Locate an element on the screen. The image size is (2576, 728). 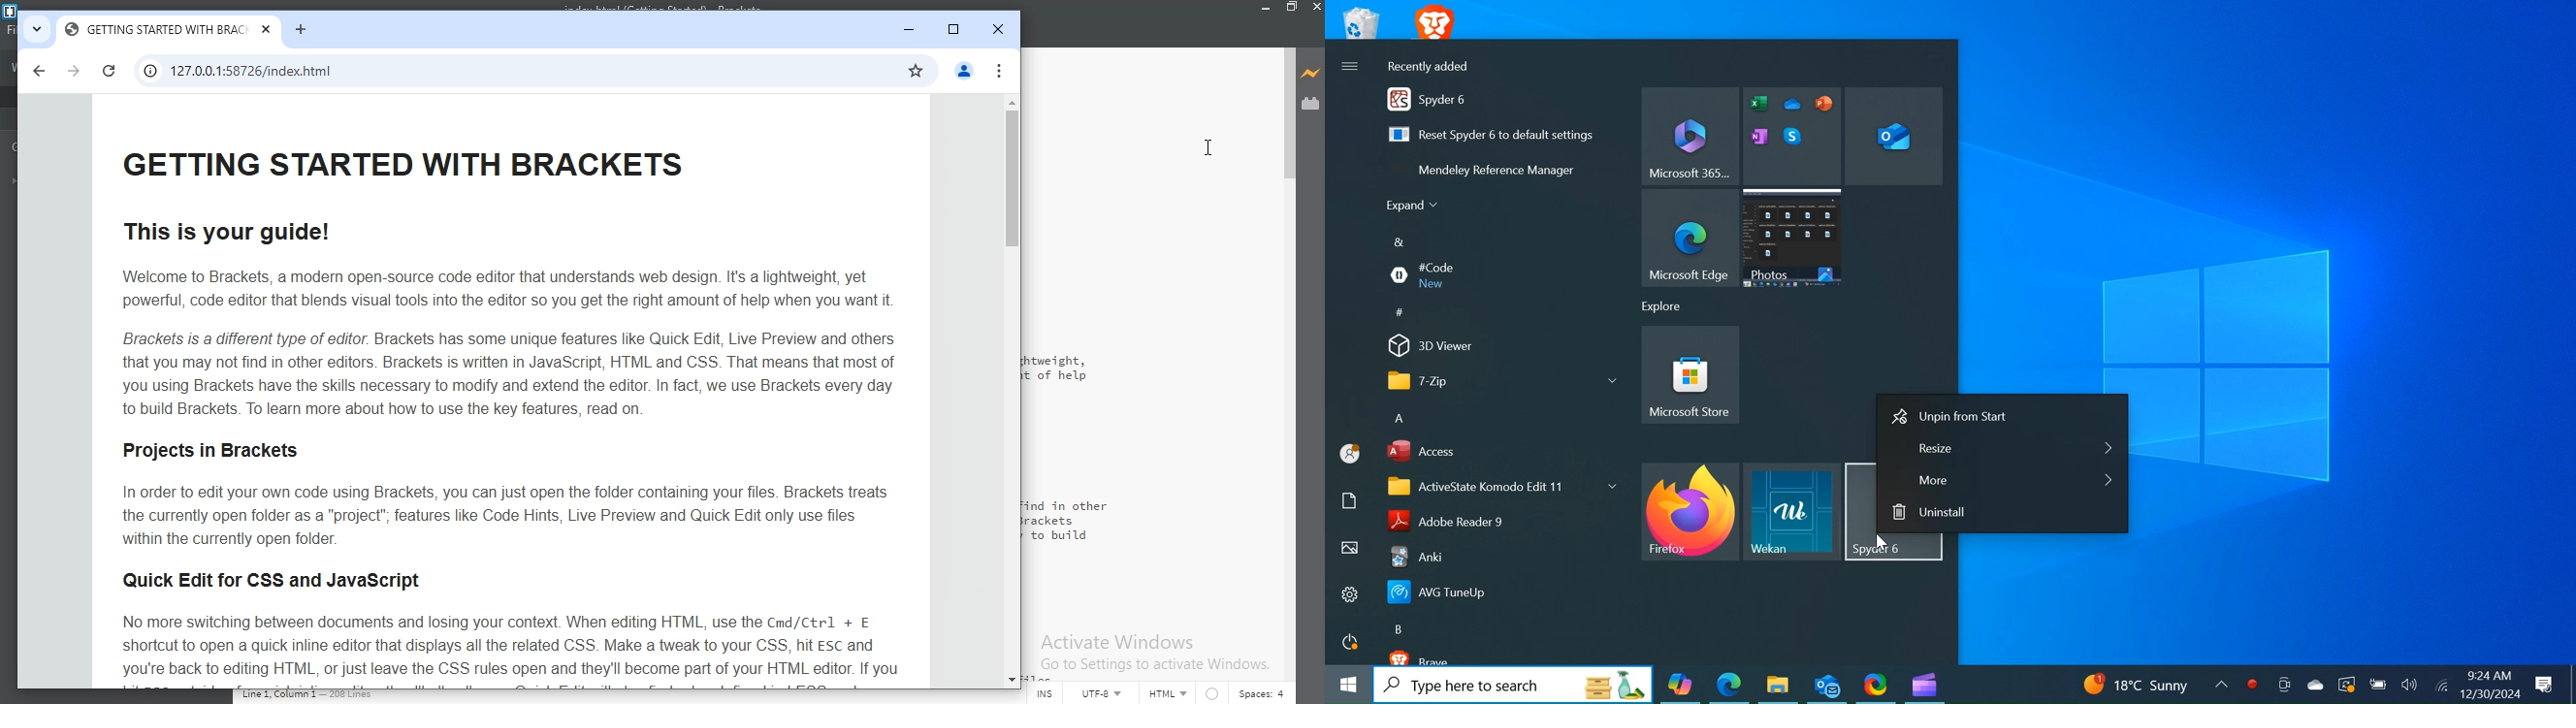
reload is located at coordinates (109, 72).